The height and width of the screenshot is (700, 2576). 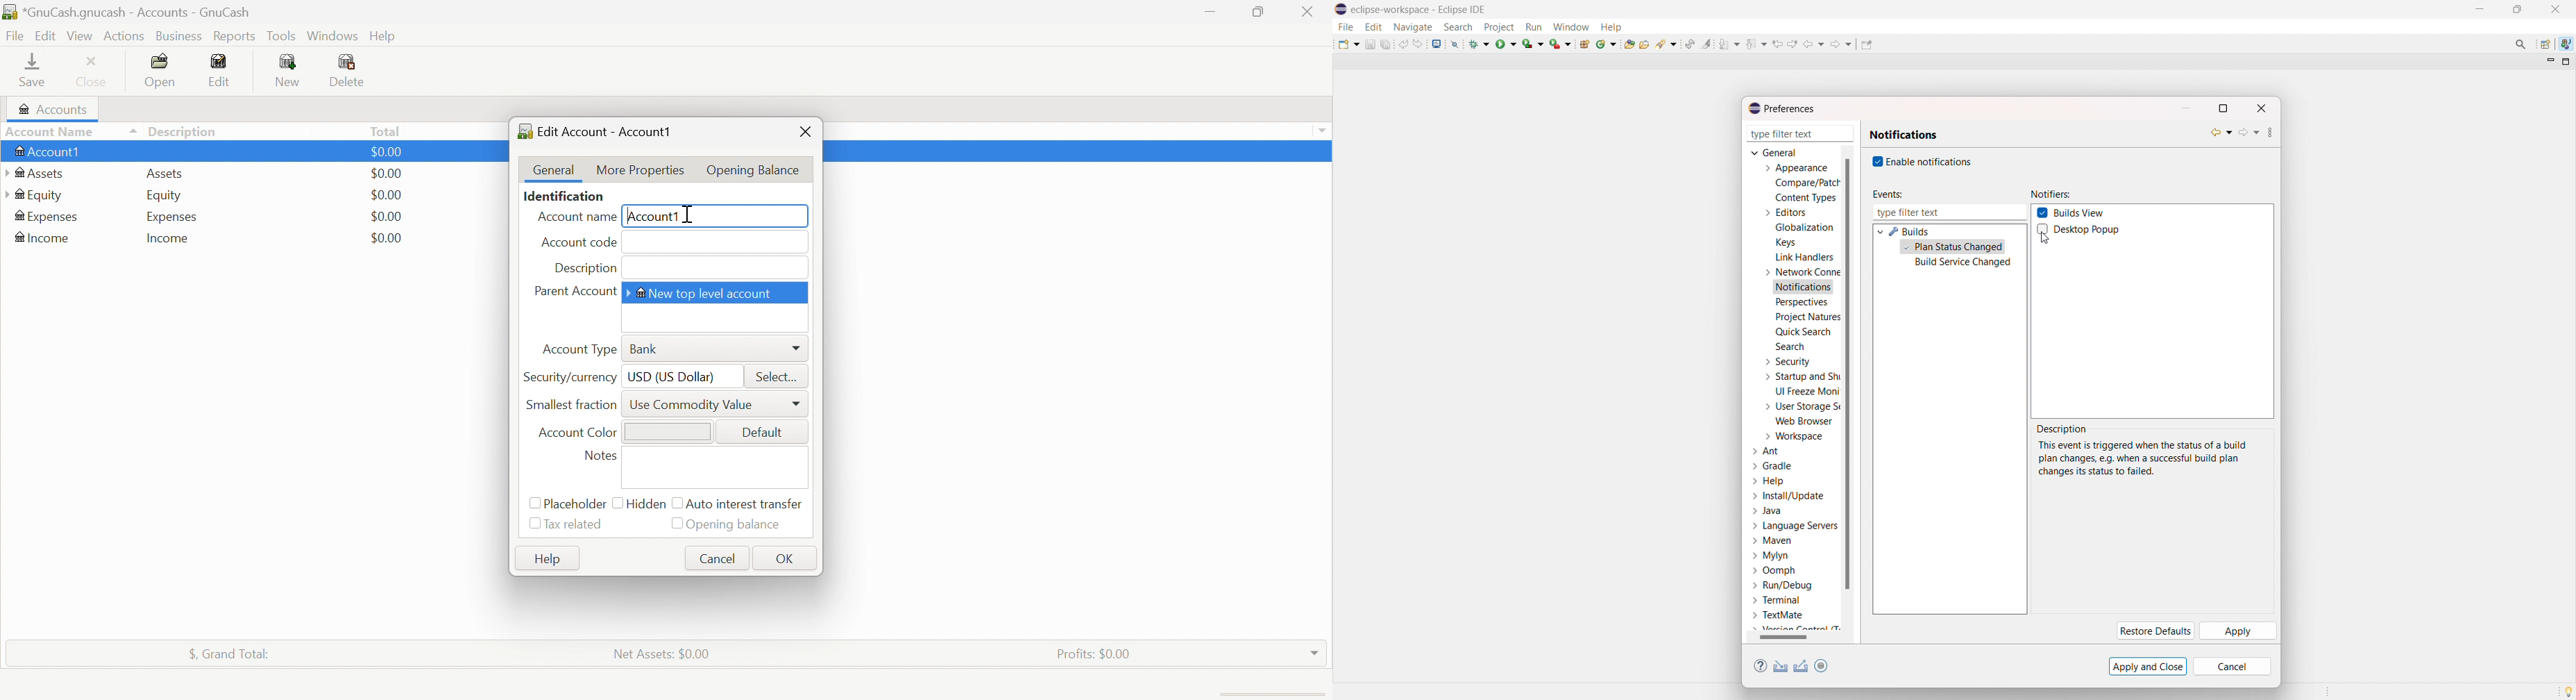 What do you see at coordinates (228, 654) in the screenshot?
I see `$, Grand Total:` at bounding box center [228, 654].